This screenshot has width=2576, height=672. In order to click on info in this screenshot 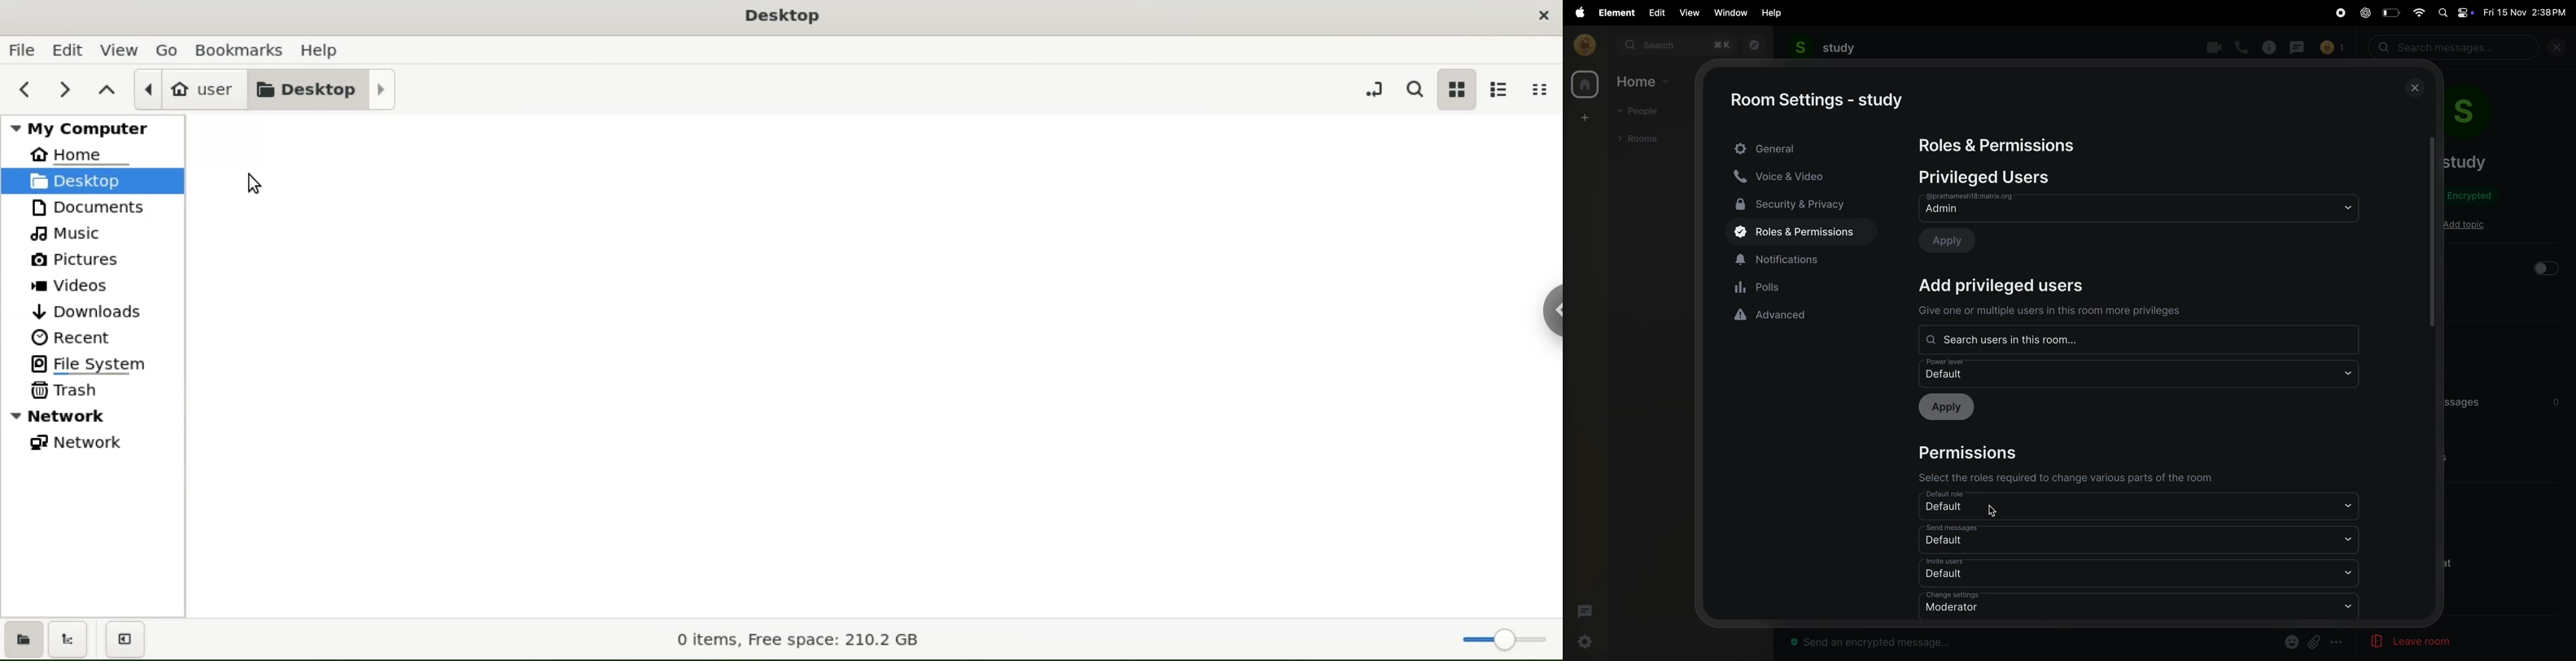, I will do `click(2271, 47)`.